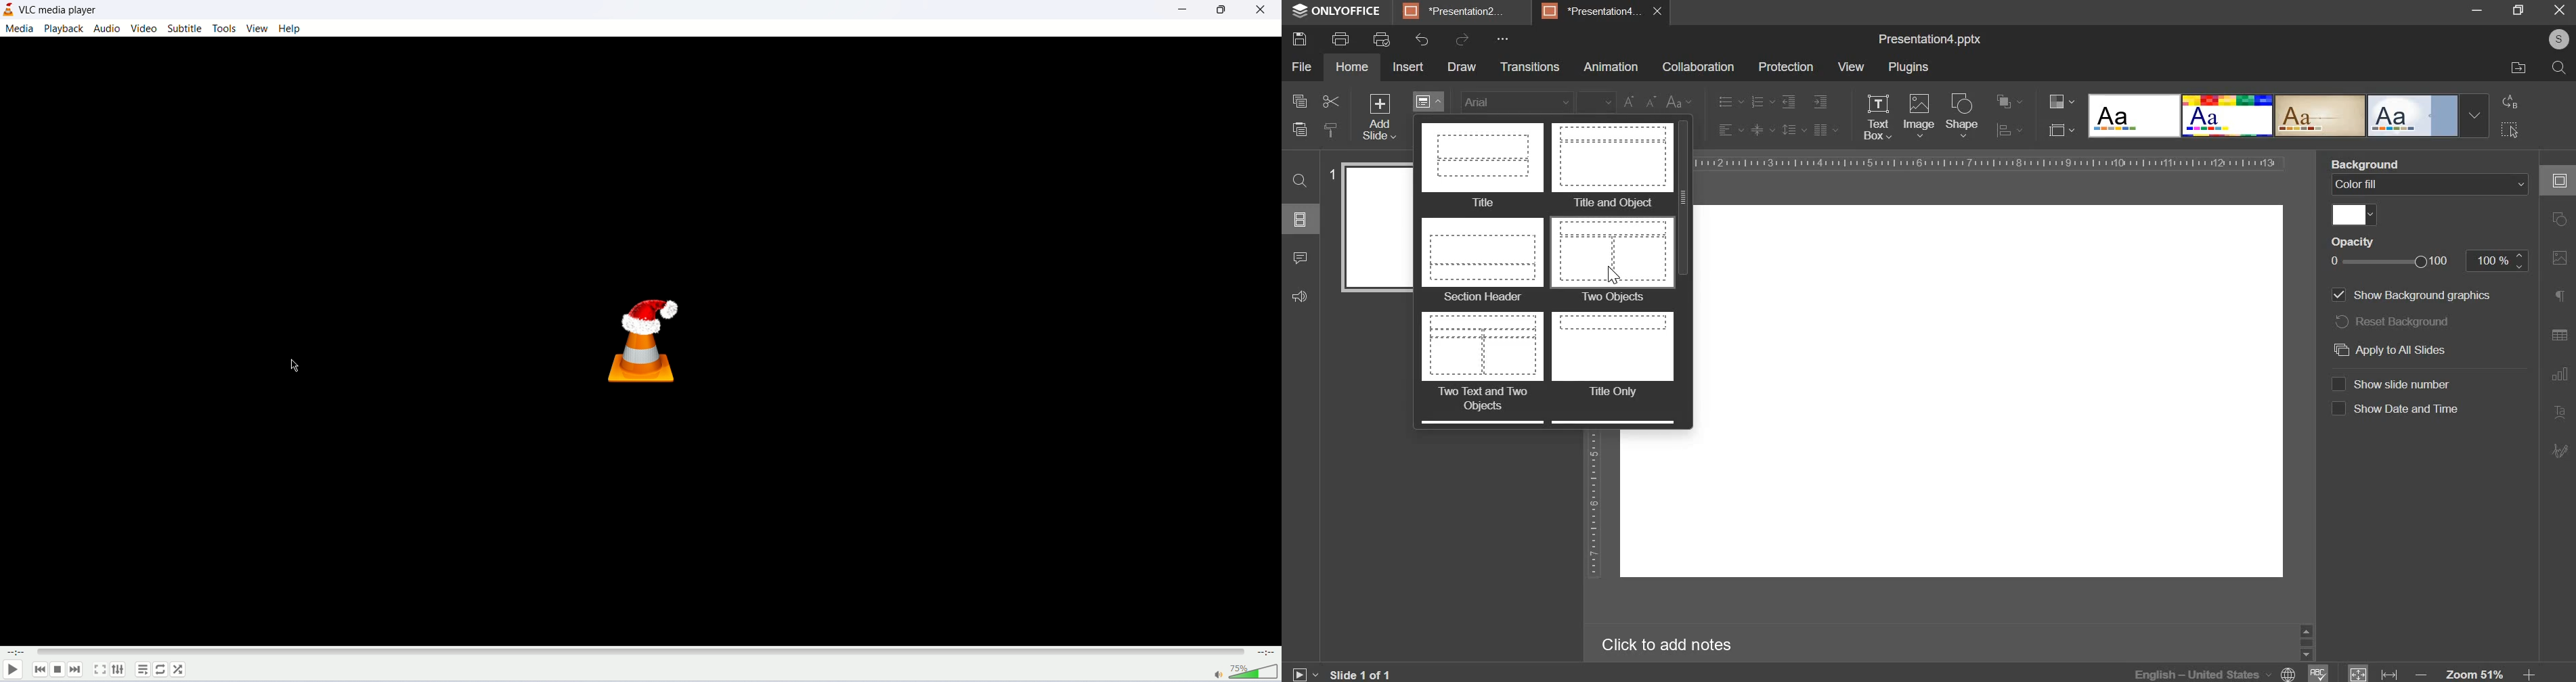  Describe the element at coordinates (1789, 129) in the screenshot. I see `line spacing` at that location.